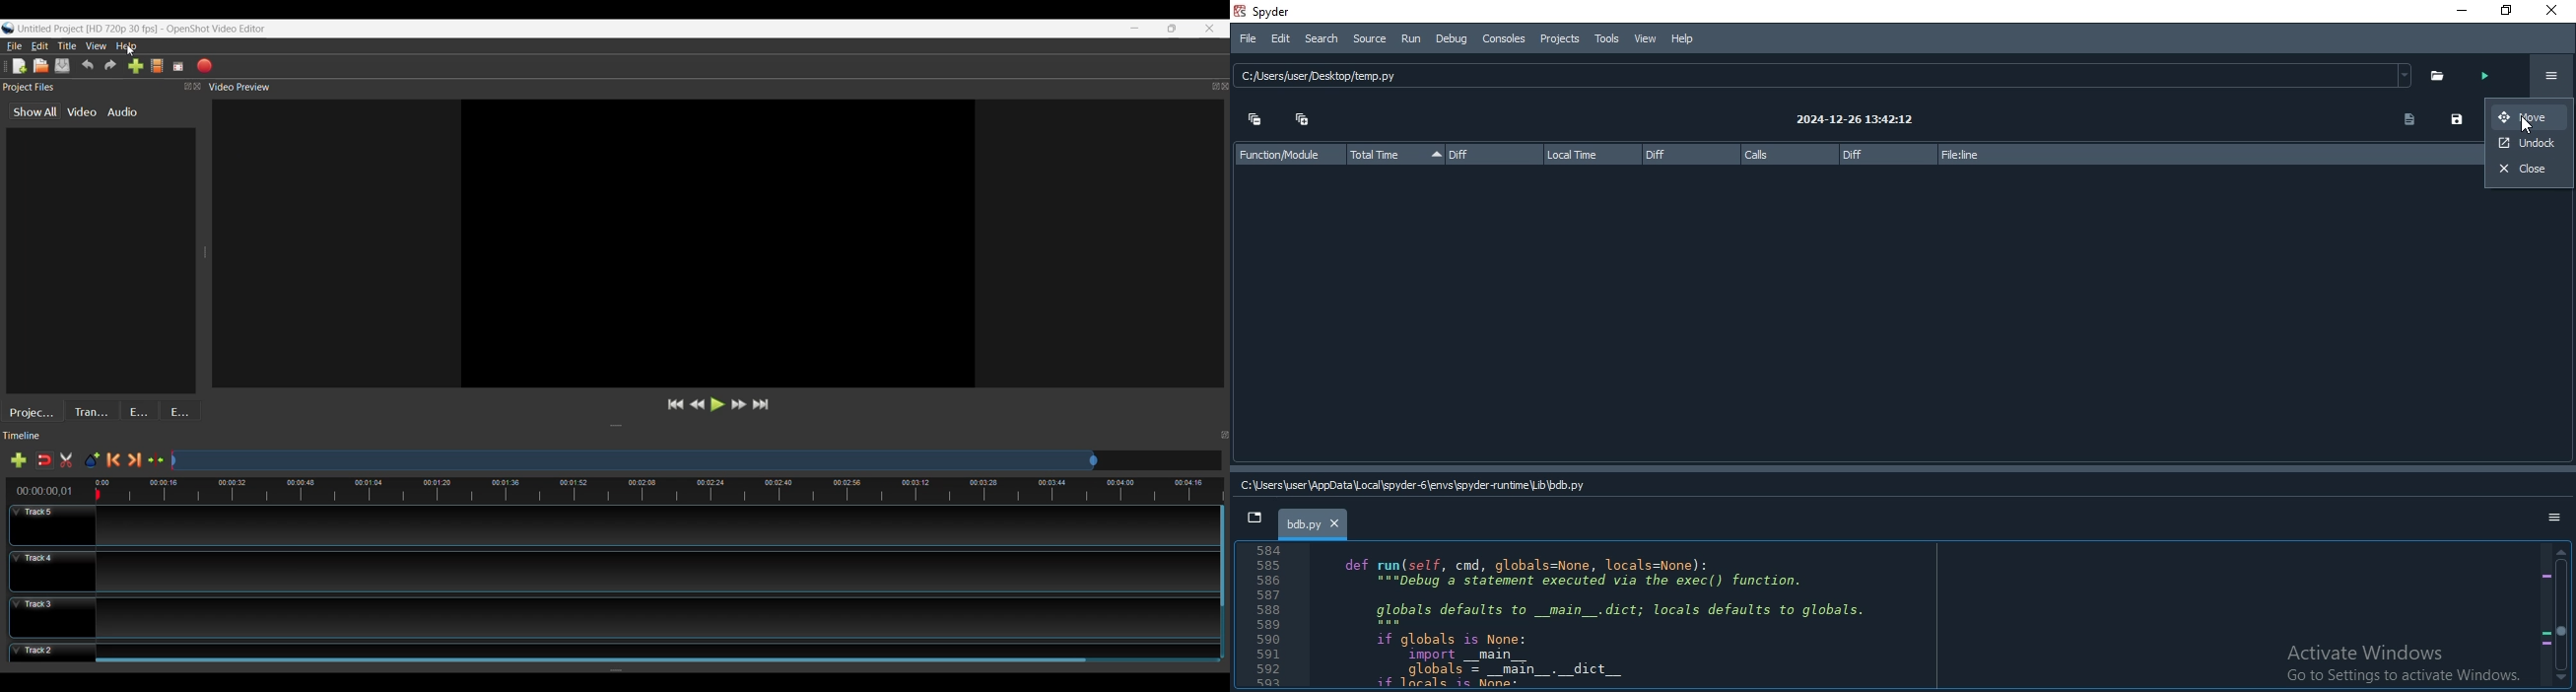  I want to click on Debug, so click(1451, 37).